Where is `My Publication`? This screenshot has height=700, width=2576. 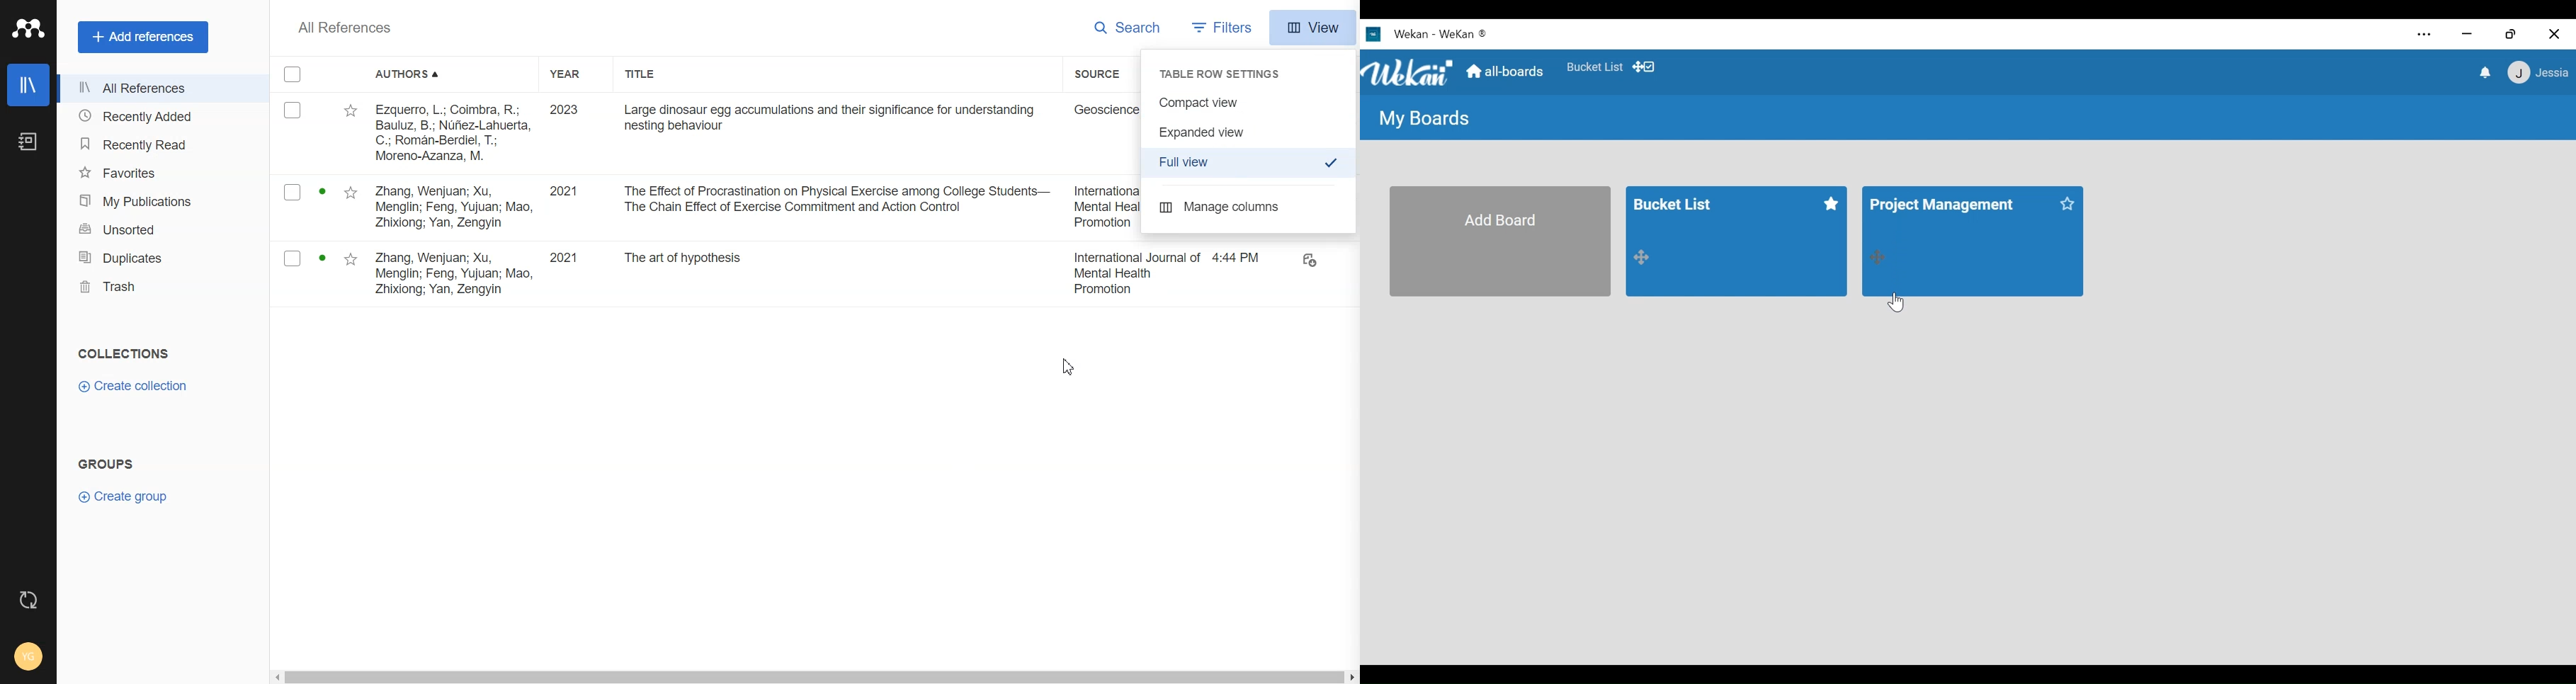
My Publication is located at coordinates (150, 202).